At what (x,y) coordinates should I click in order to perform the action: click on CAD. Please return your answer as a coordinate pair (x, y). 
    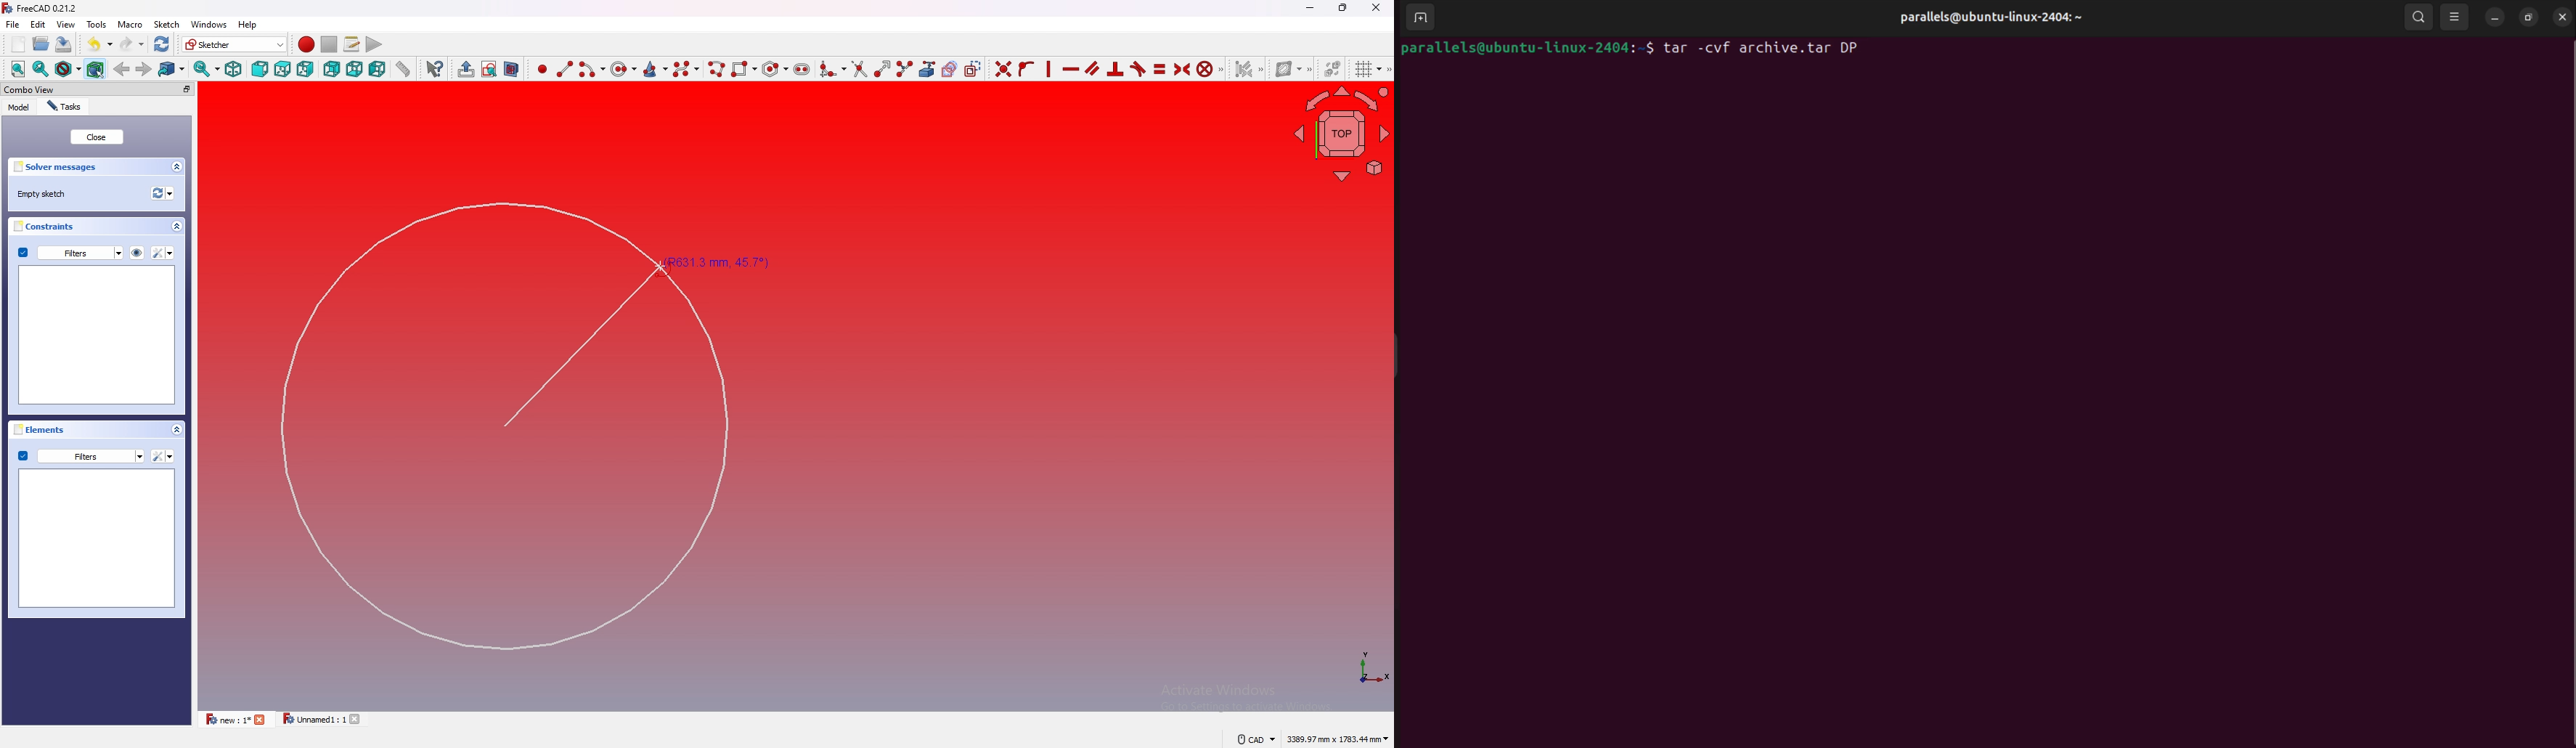
    Looking at the image, I should click on (1255, 739).